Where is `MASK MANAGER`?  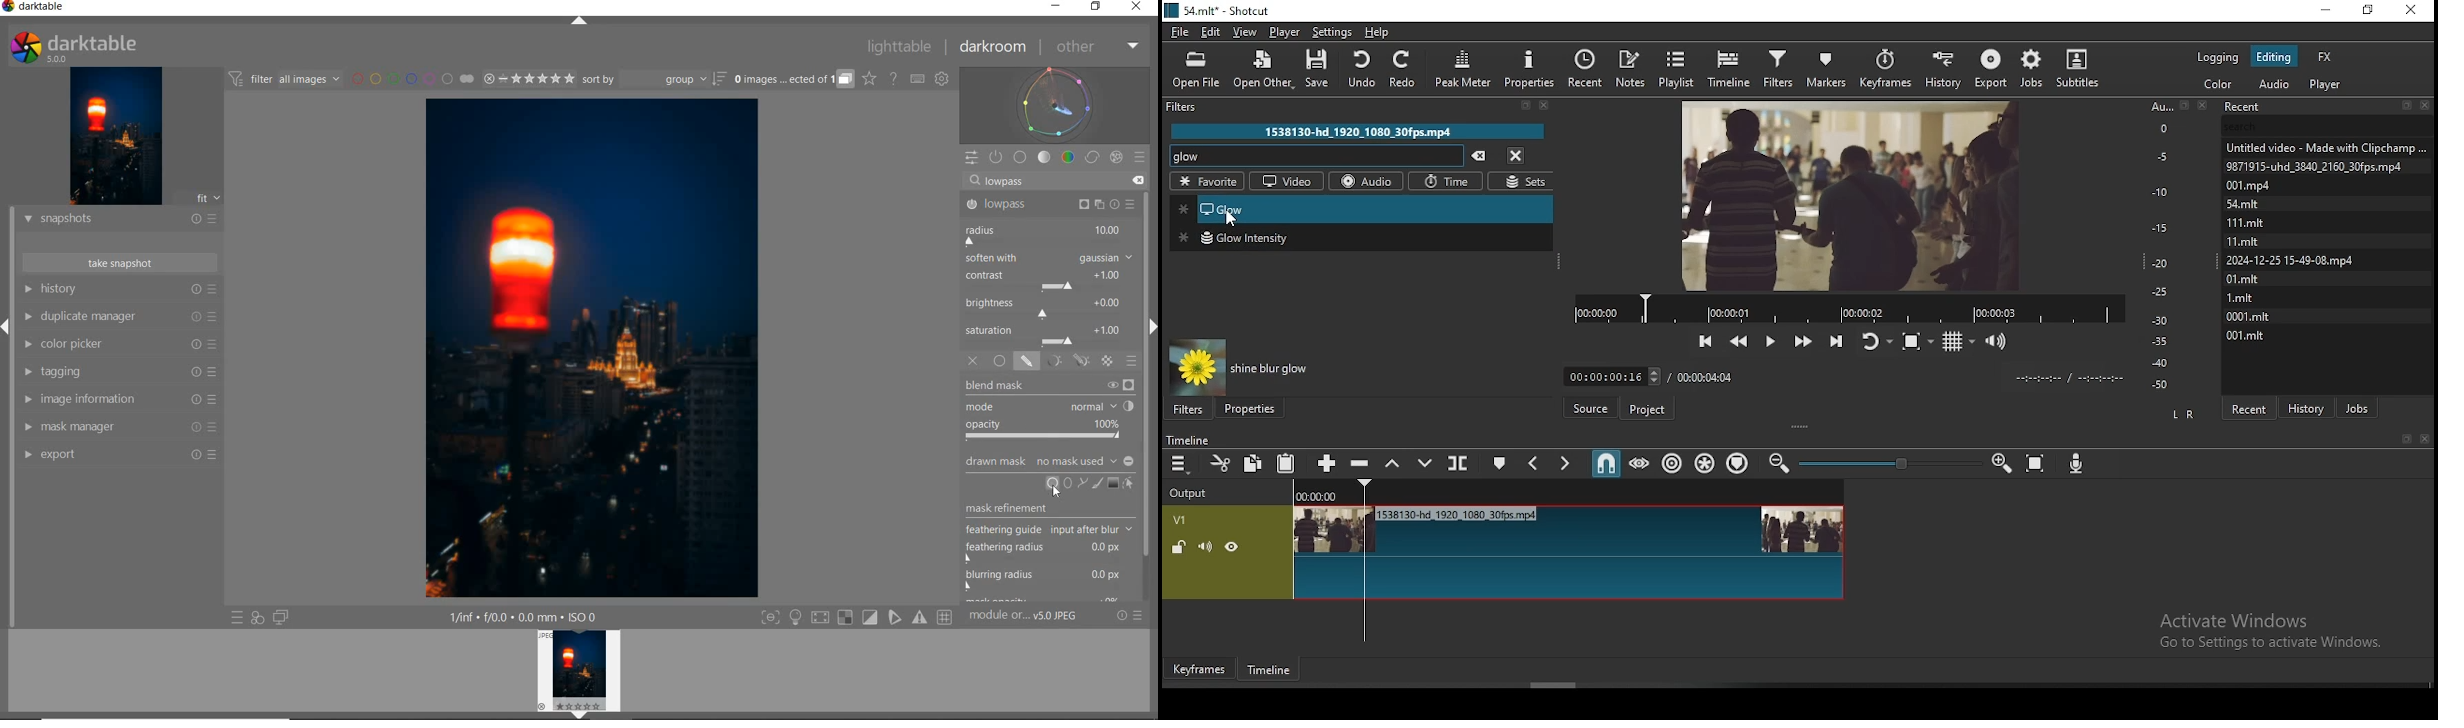 MASK MANAGER is located at coordinates (119, 428).